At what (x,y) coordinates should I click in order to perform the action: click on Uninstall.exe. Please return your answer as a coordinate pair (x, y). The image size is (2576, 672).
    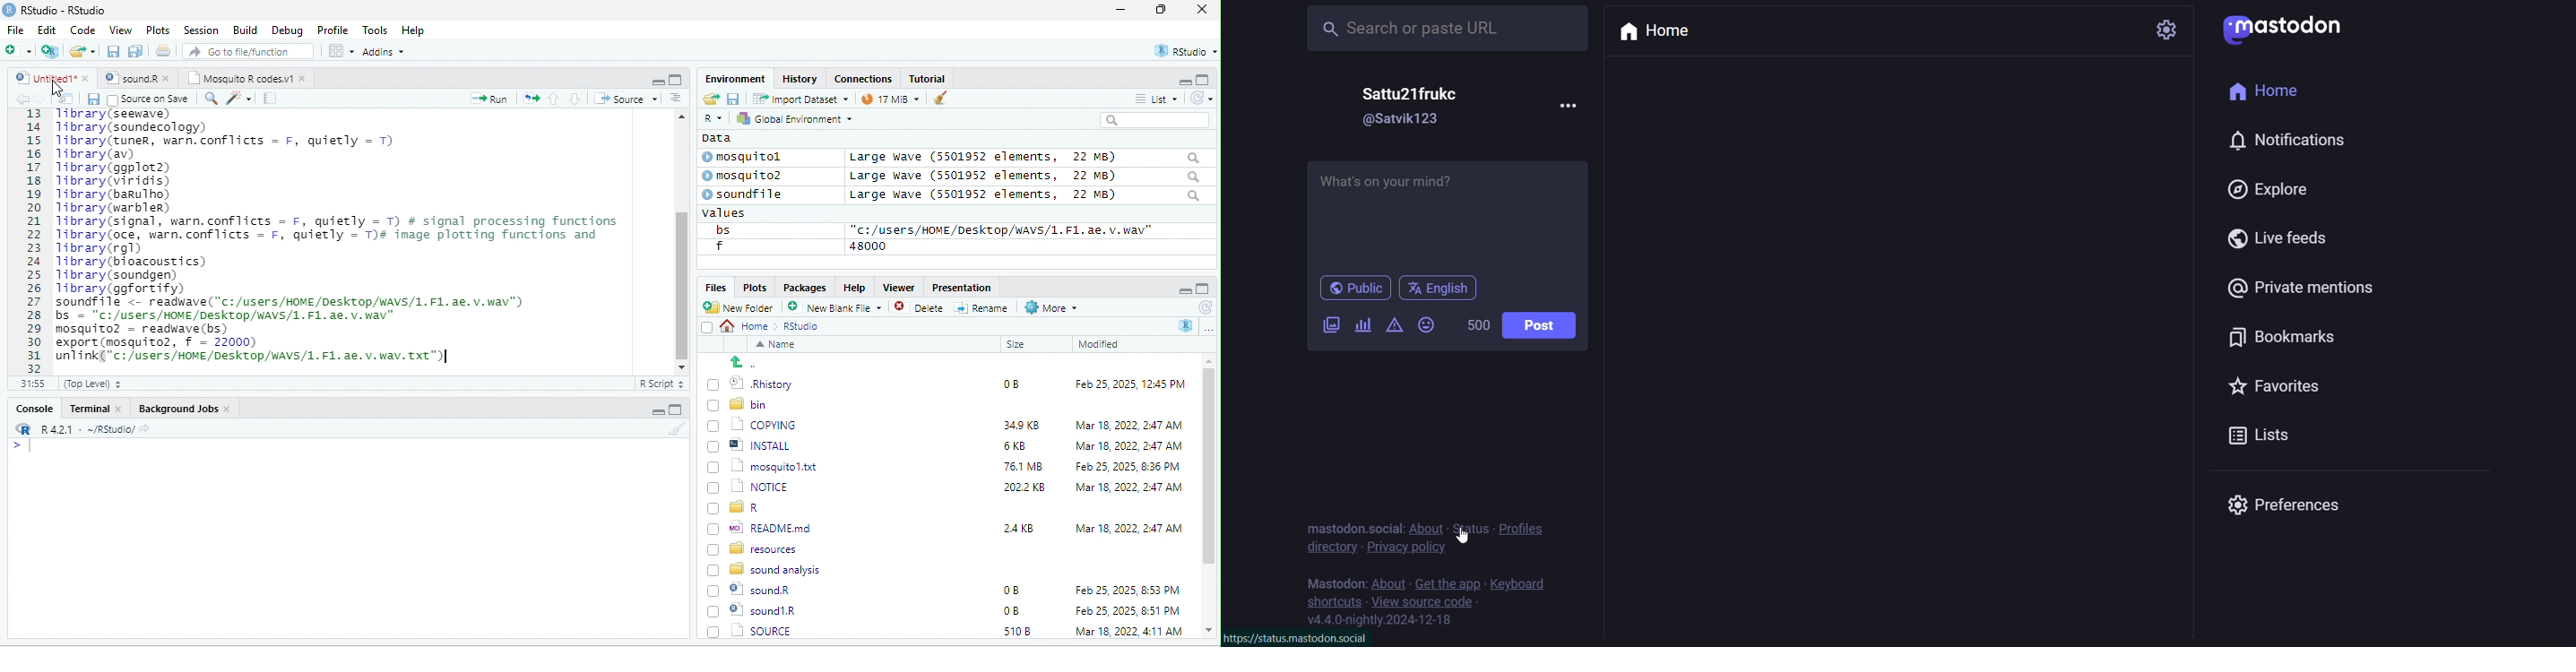
    Looking at the image, I should click on (761, 630).